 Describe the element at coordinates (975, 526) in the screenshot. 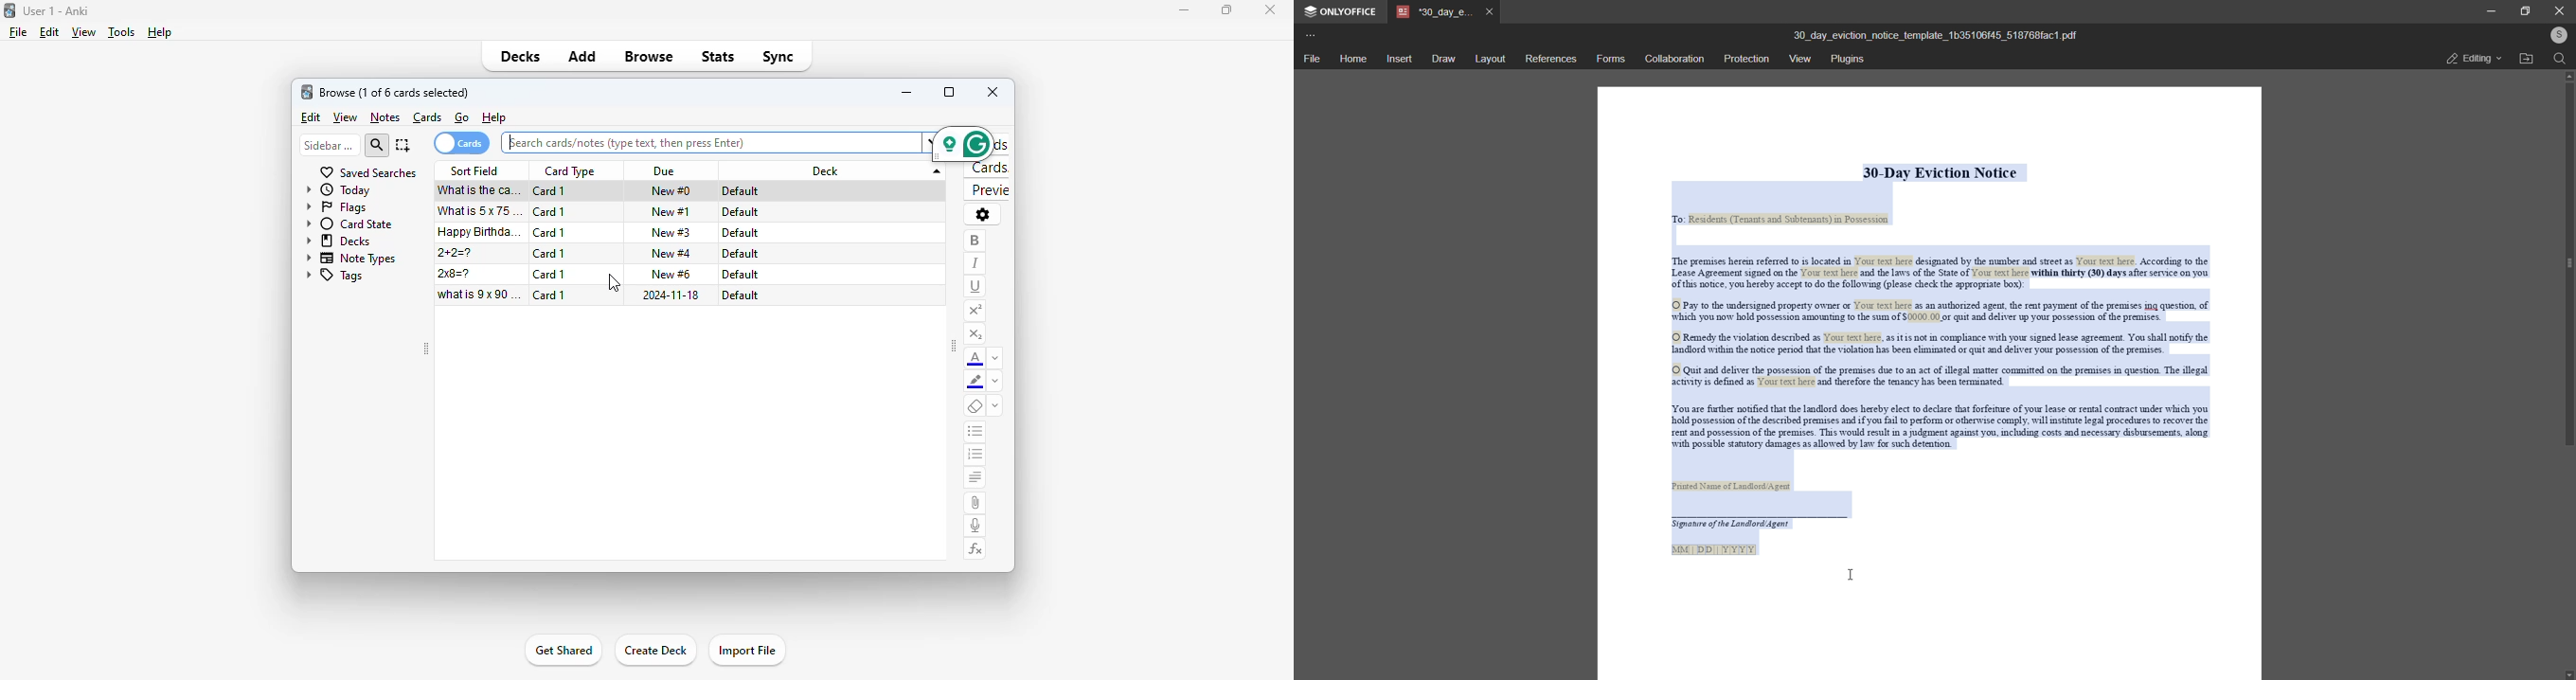

I see `record audio` at that location.